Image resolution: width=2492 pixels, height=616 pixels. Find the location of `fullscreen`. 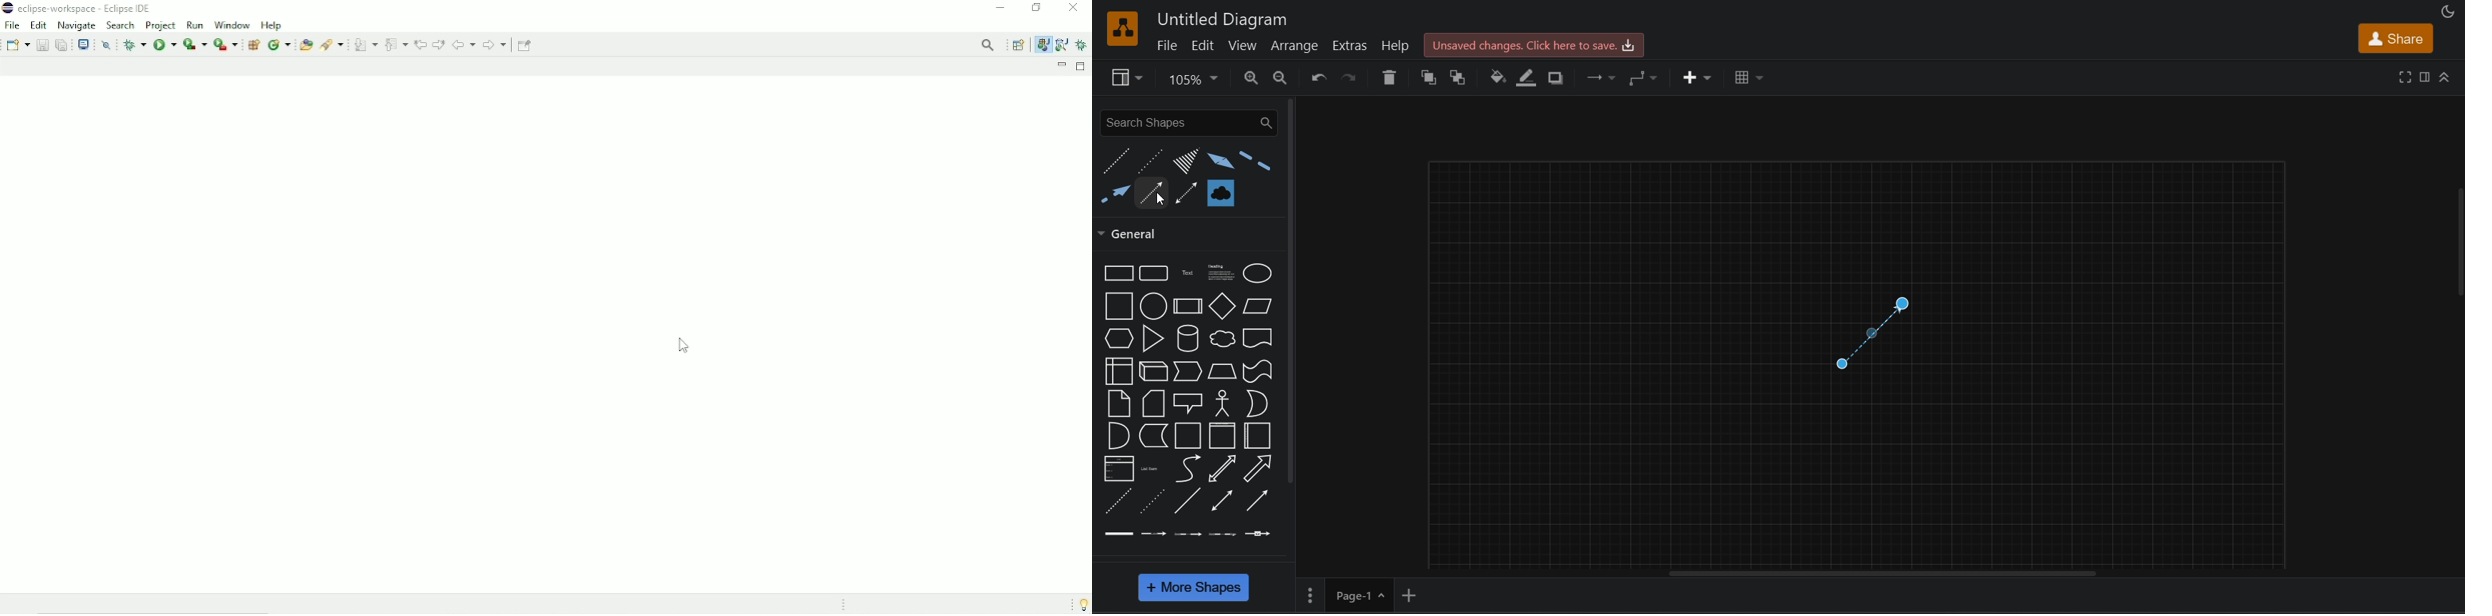

fullscreen is located at coordinates (2406, 77).